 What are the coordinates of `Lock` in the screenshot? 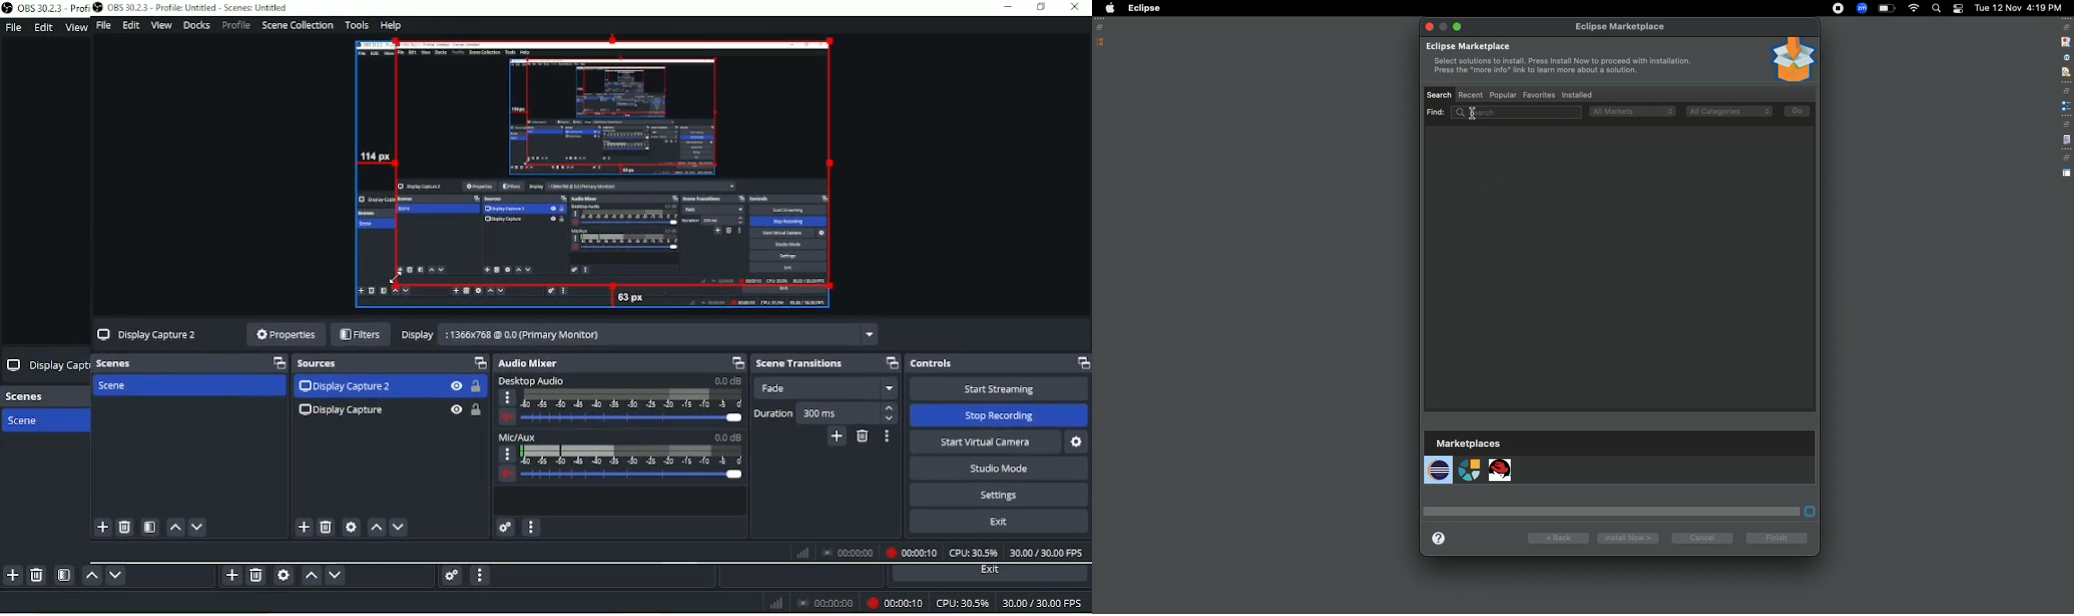 It's located at (479, 387).